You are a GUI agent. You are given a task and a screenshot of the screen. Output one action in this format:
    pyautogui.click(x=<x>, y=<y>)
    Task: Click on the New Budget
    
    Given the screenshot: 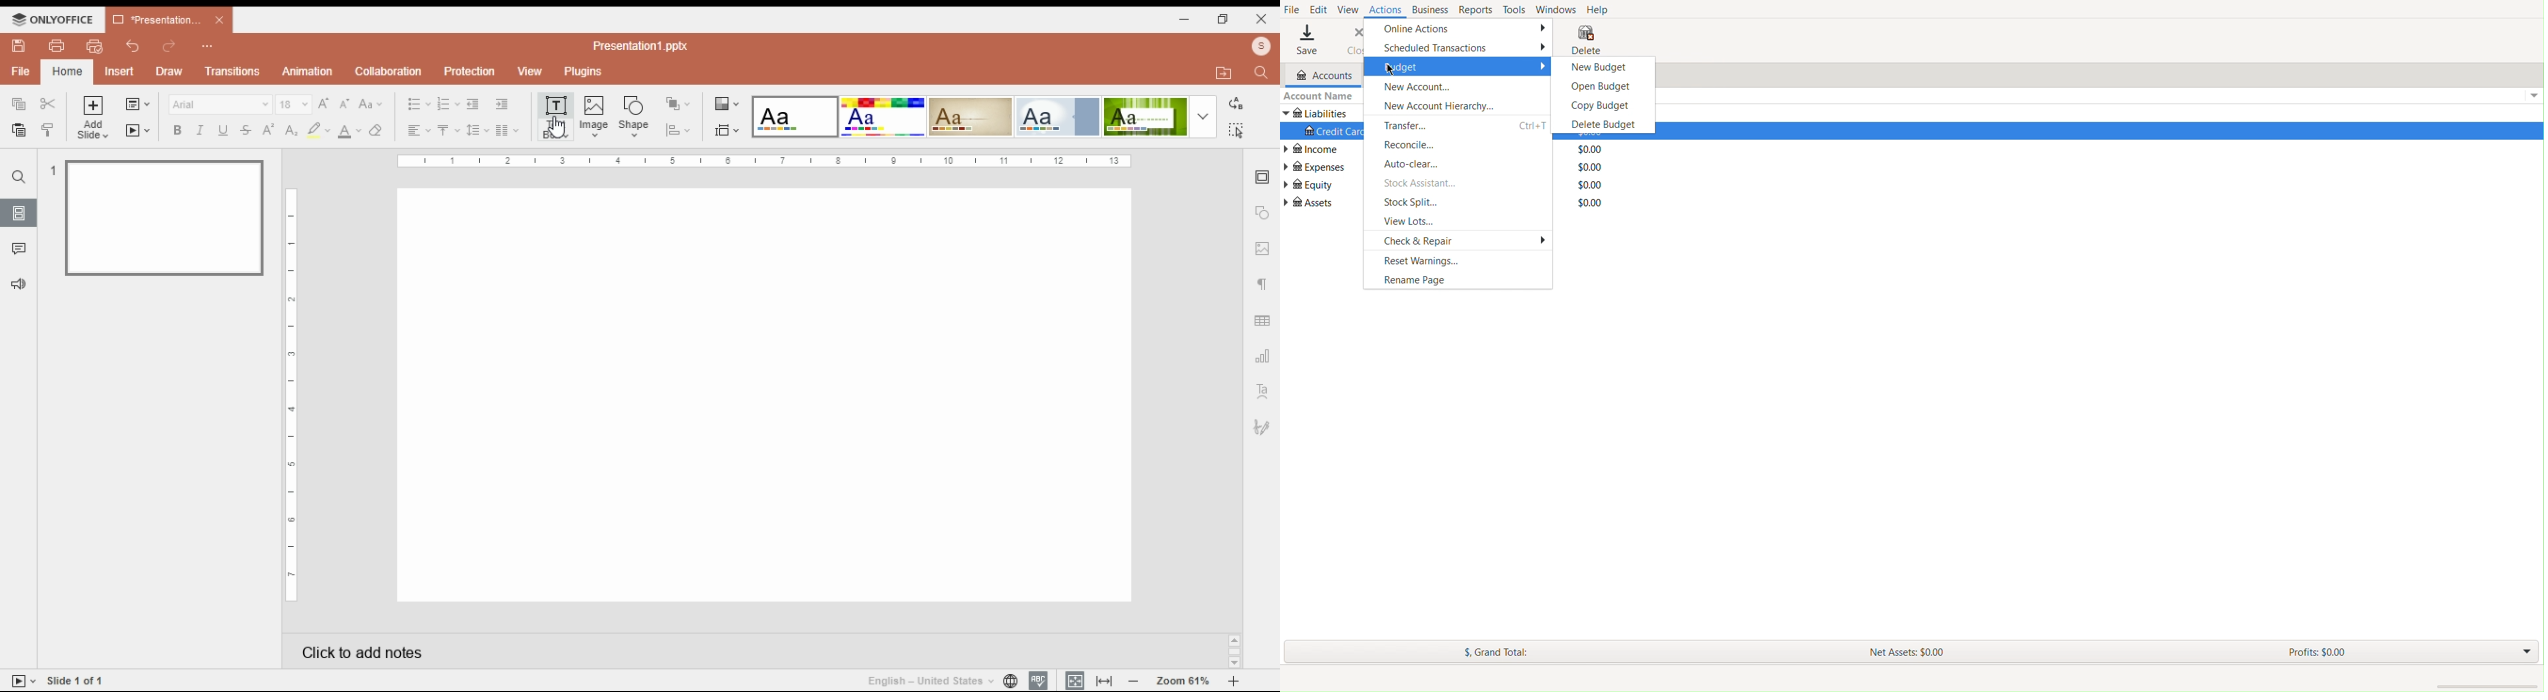 What is the action you would take?
    pyautogui.click(x=1595, y=66)
    